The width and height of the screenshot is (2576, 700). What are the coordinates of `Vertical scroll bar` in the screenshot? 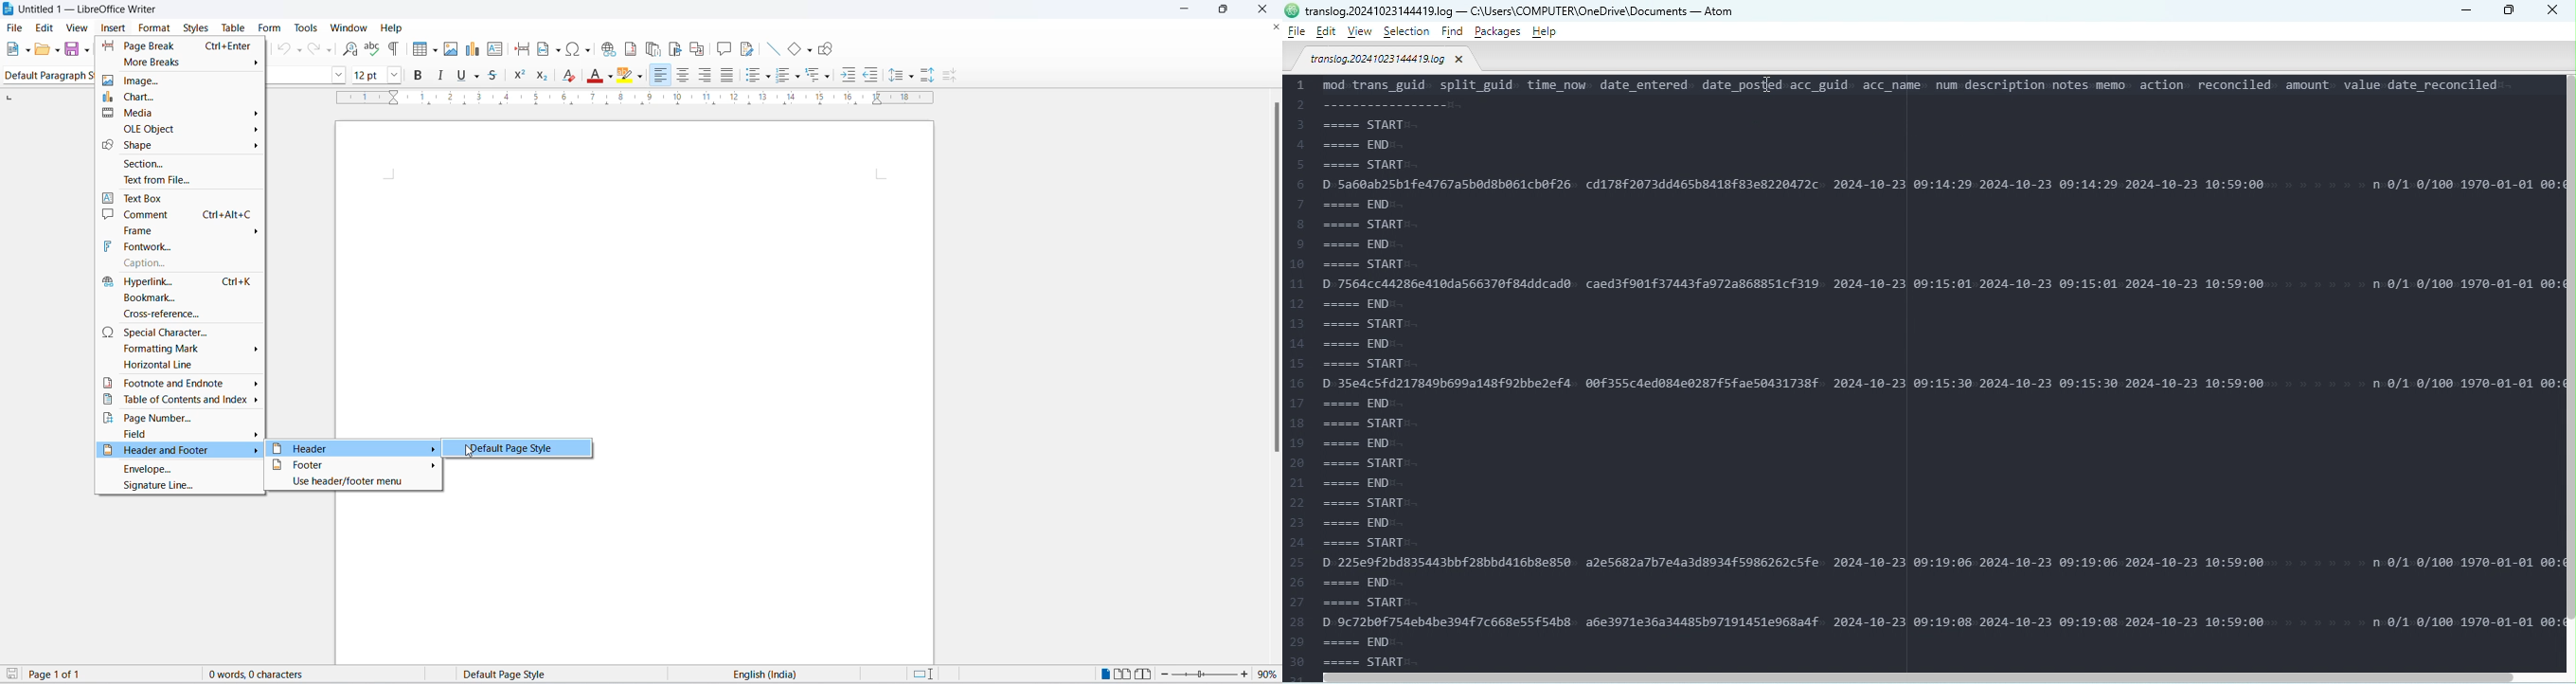 It's located at (2568, 375).